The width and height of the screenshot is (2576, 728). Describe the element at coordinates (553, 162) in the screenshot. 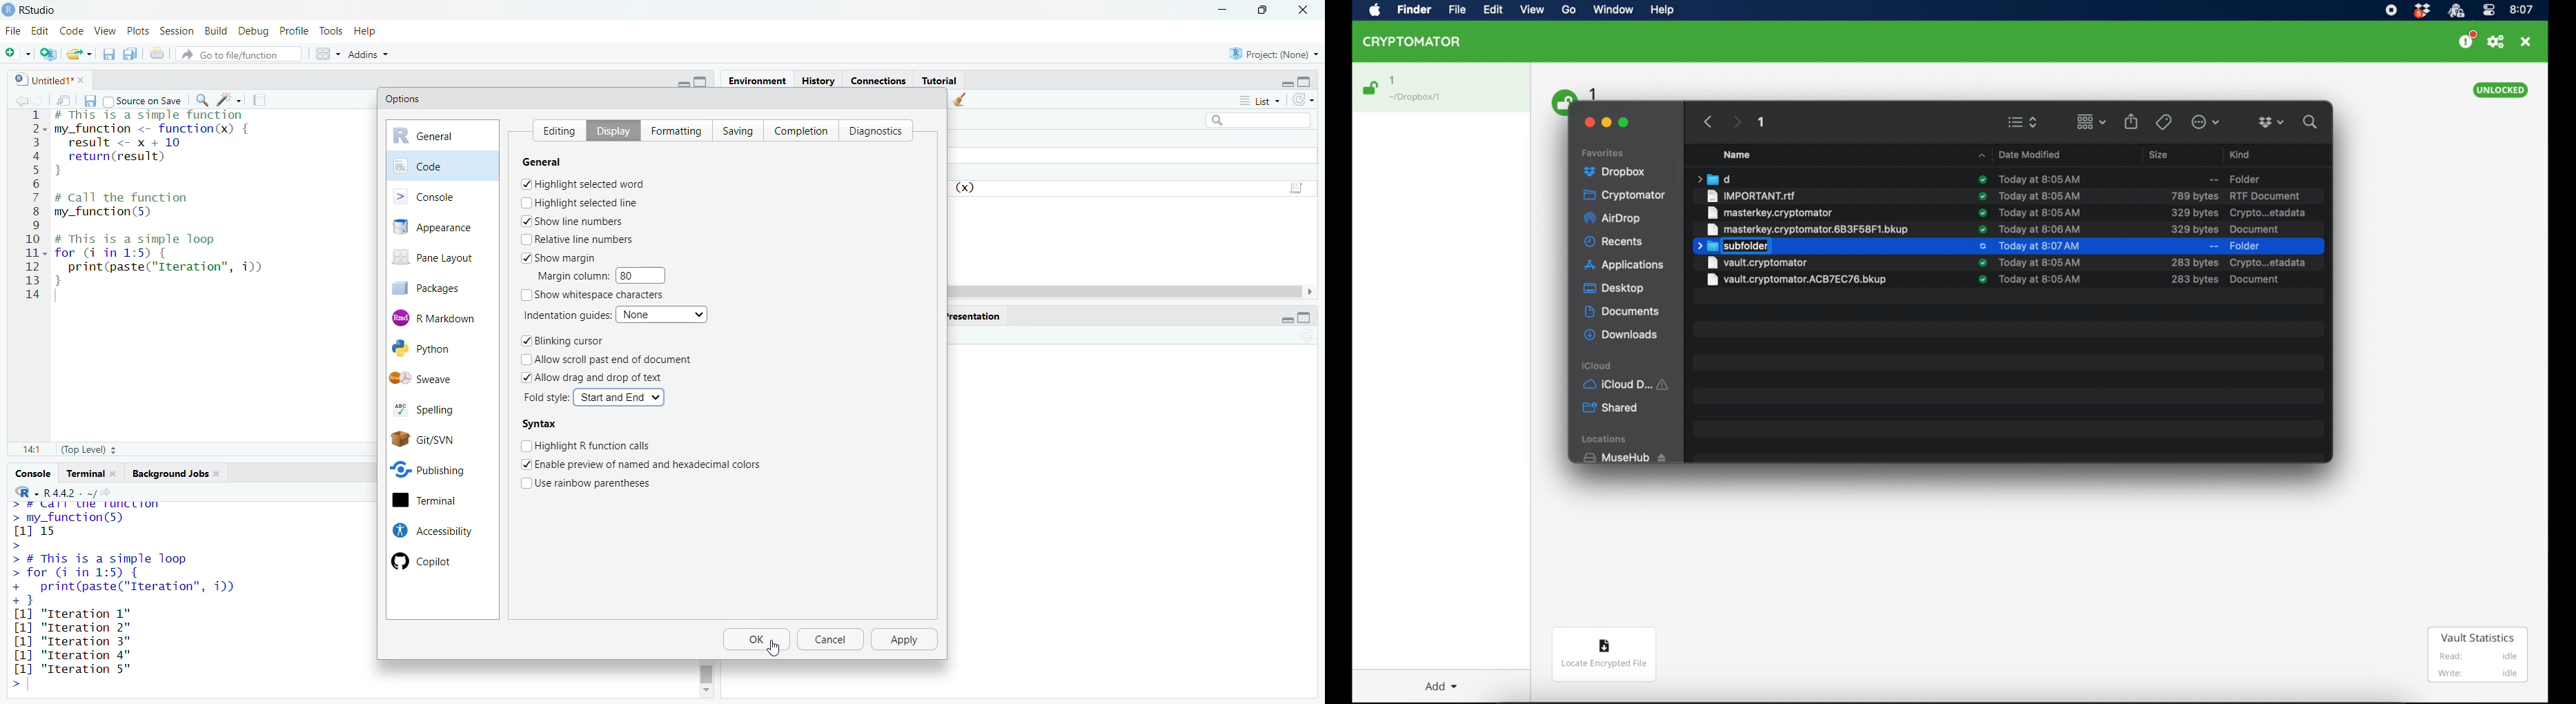

I see `General` at that location.